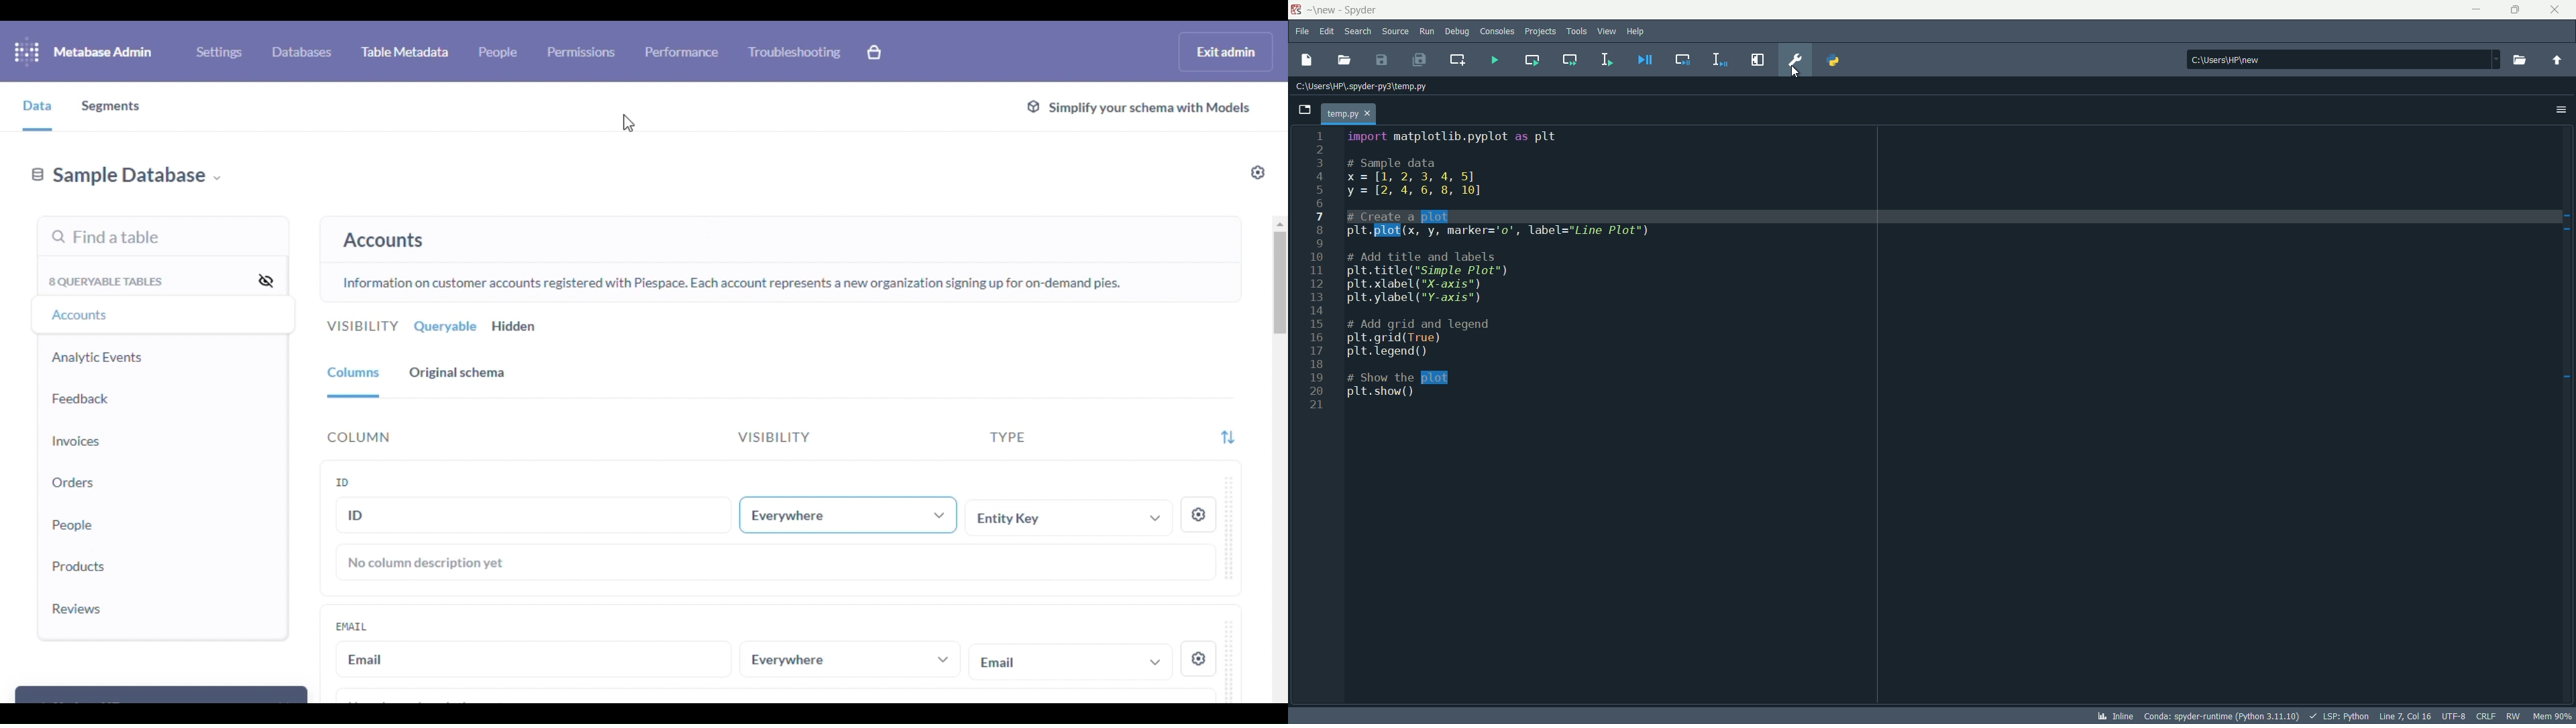 Image resolution: width=2576 pixels, height=728 pixels. I want to click on save file, so click(1381, 60).